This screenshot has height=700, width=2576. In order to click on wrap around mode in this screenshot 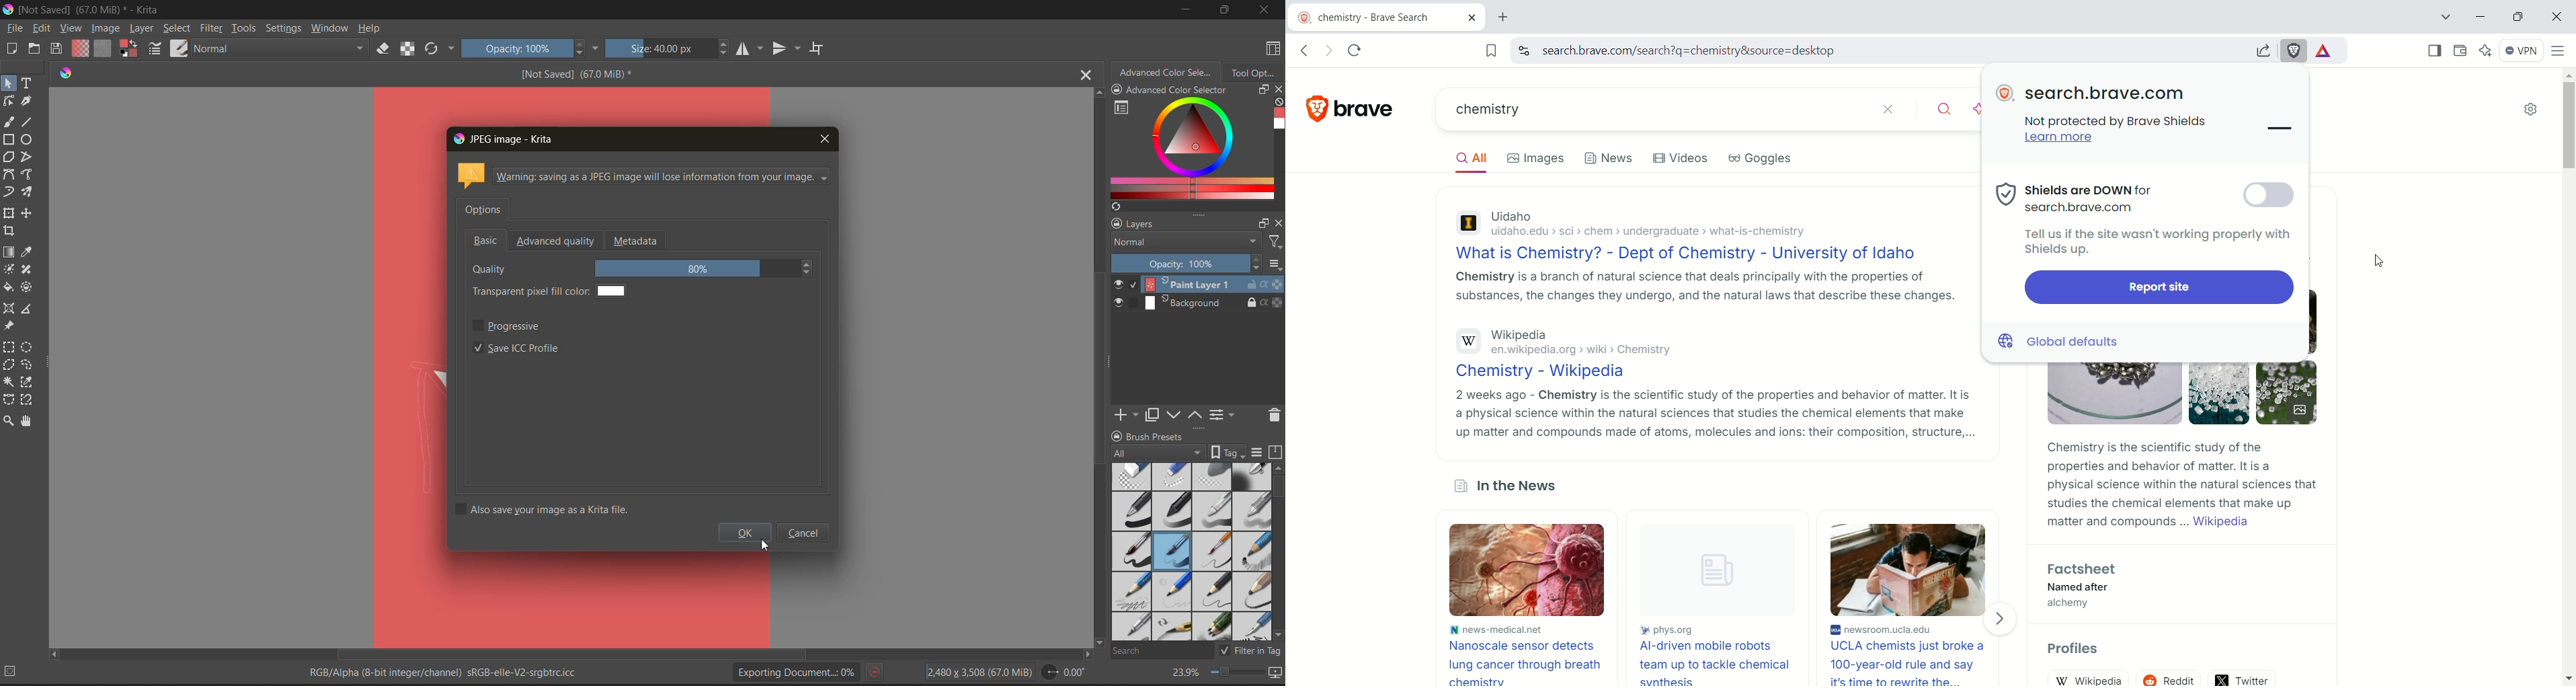, I will do `click(818, 48)`.